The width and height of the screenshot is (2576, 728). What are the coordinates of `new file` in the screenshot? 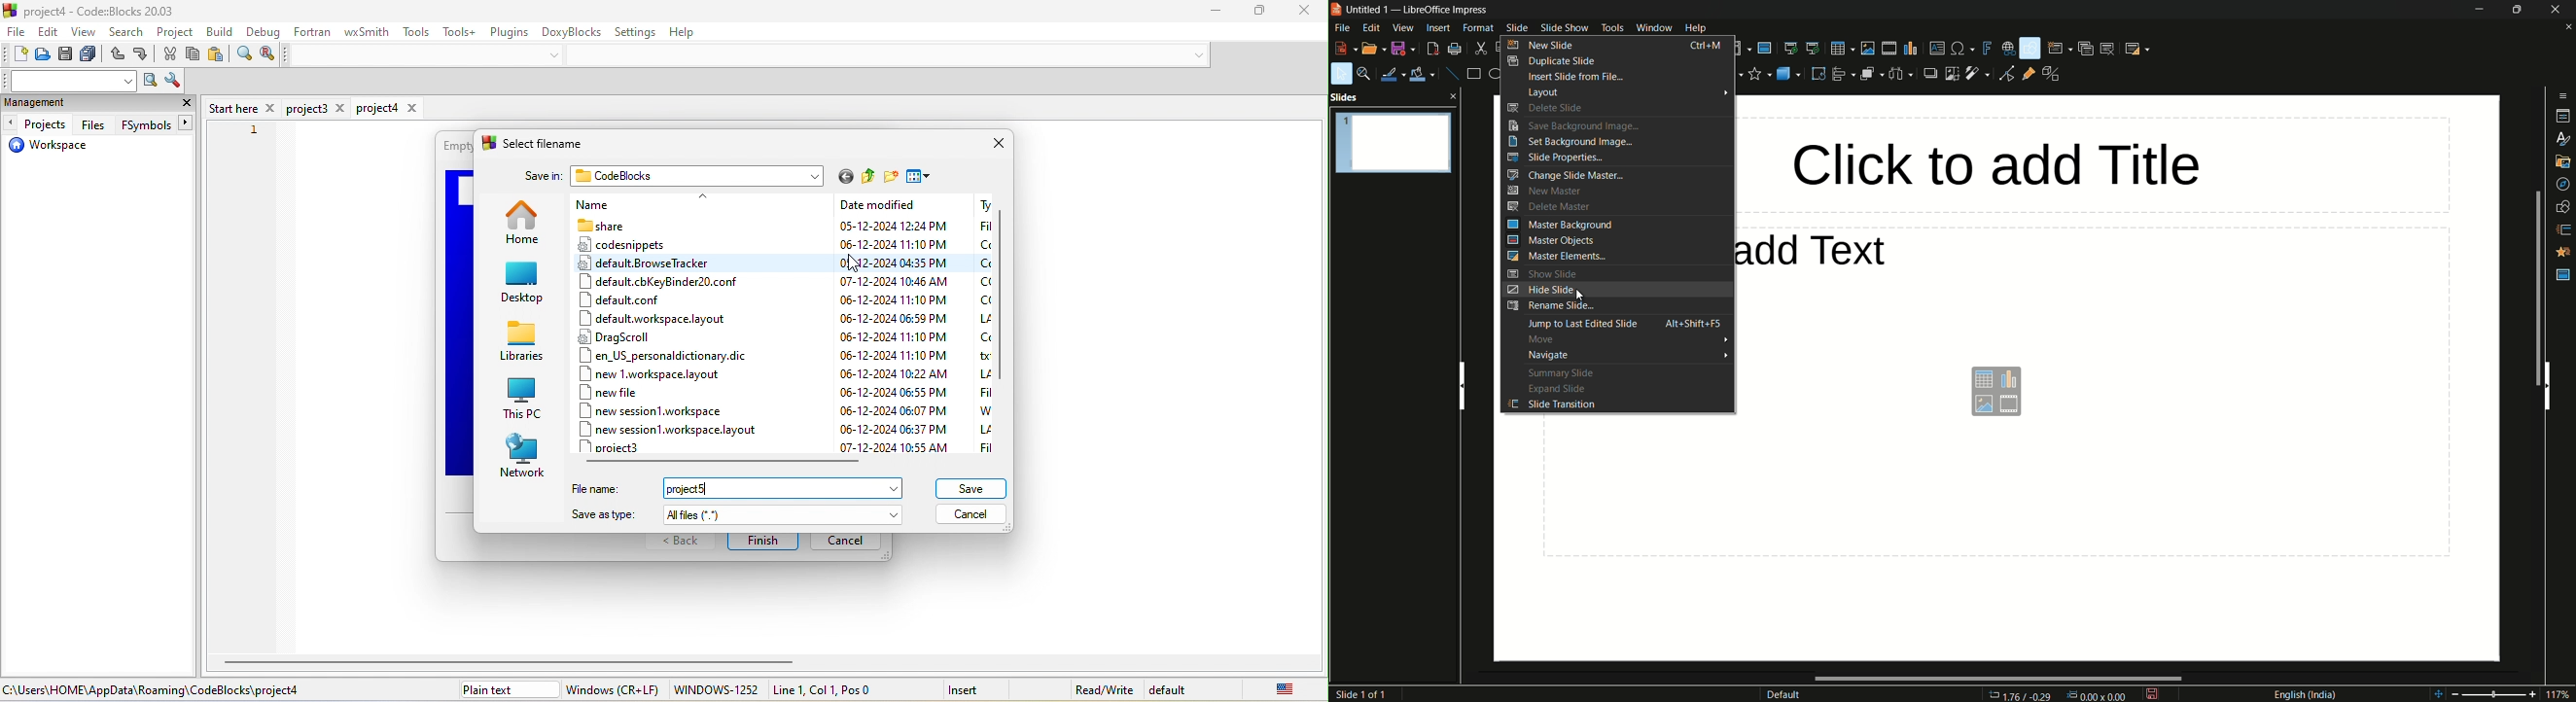 It's located at (624, 393).